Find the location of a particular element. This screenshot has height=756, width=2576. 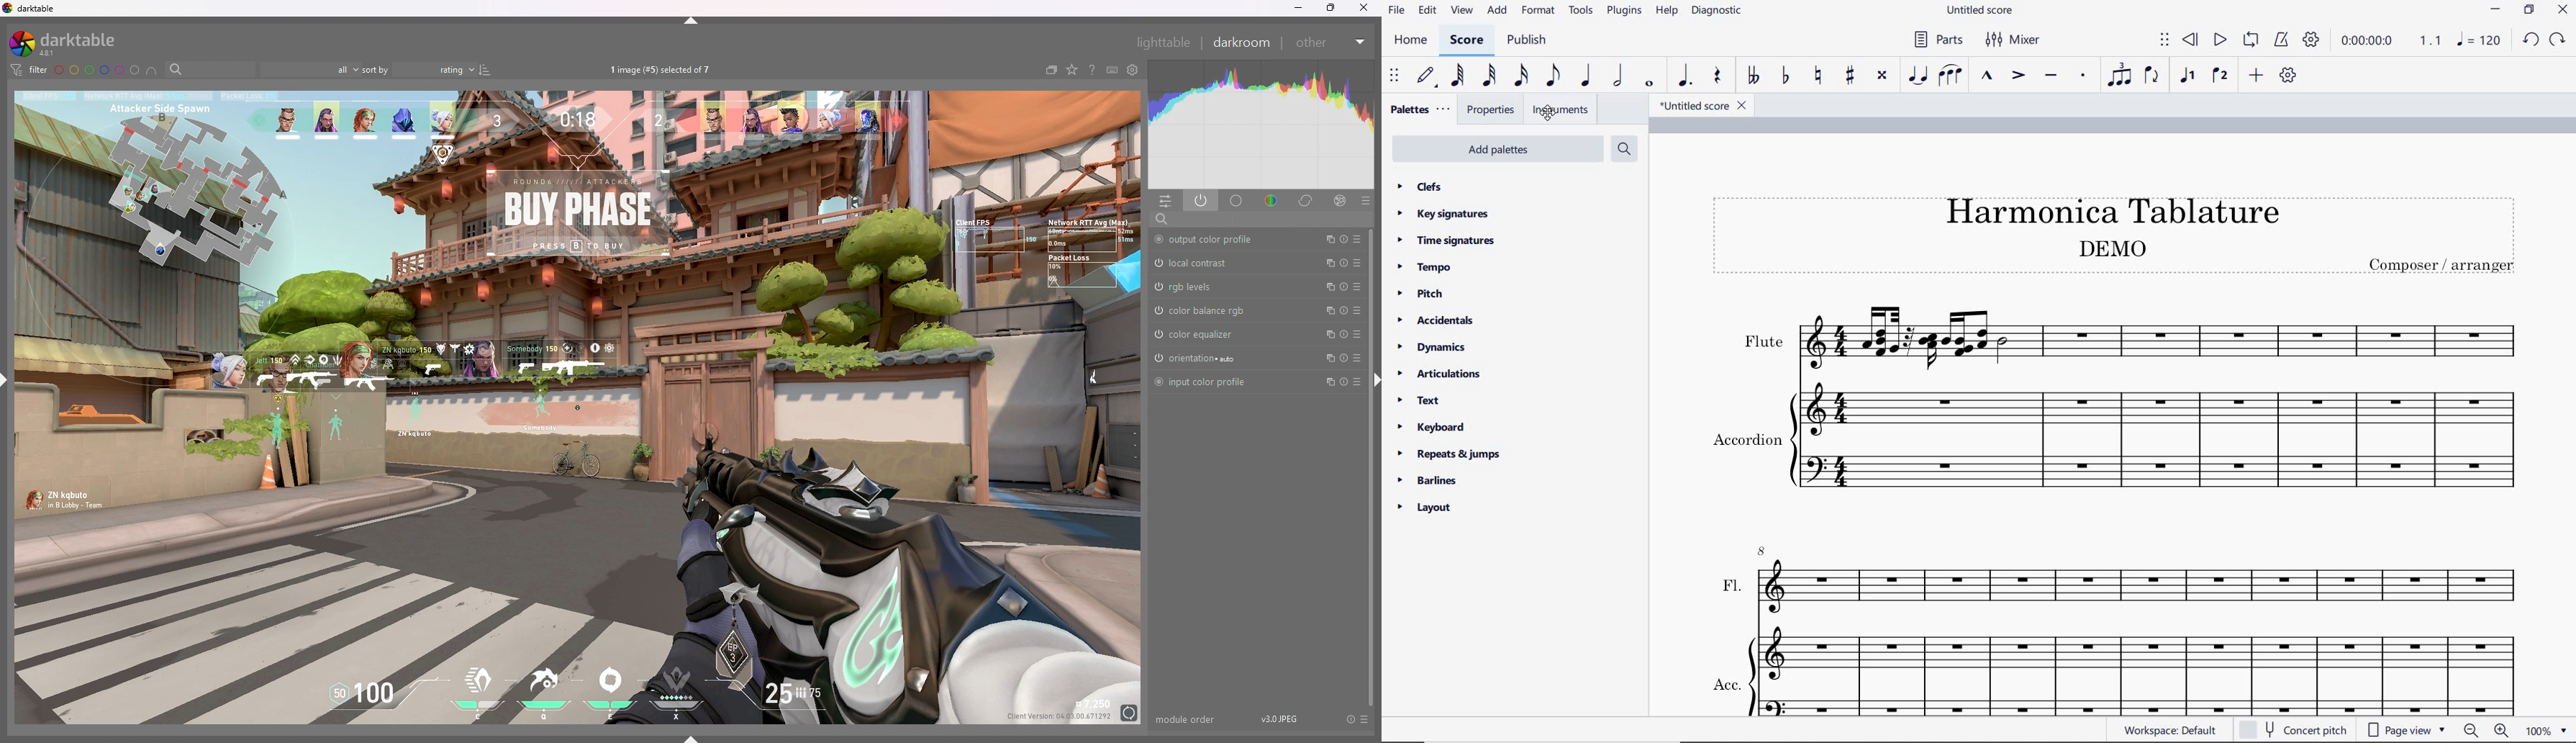

toggle sharp is located at coordinates (1850, 76).